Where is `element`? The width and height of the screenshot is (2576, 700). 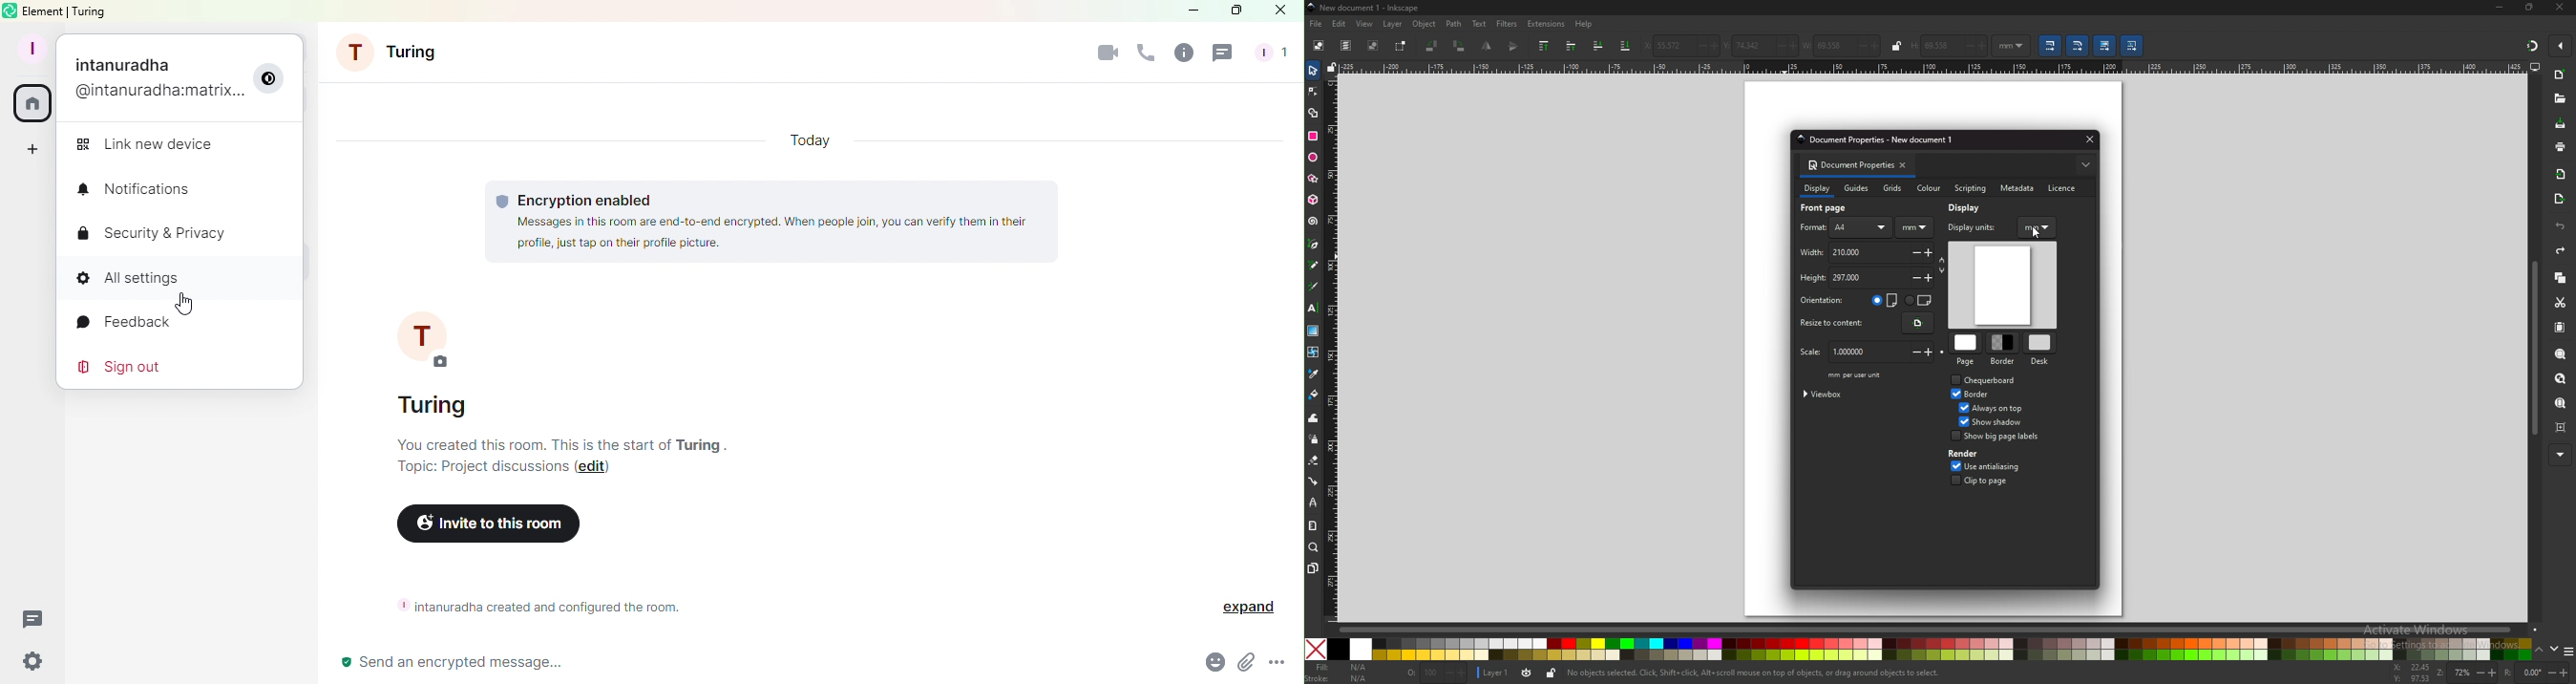
element is located at coordinates (44, 11).